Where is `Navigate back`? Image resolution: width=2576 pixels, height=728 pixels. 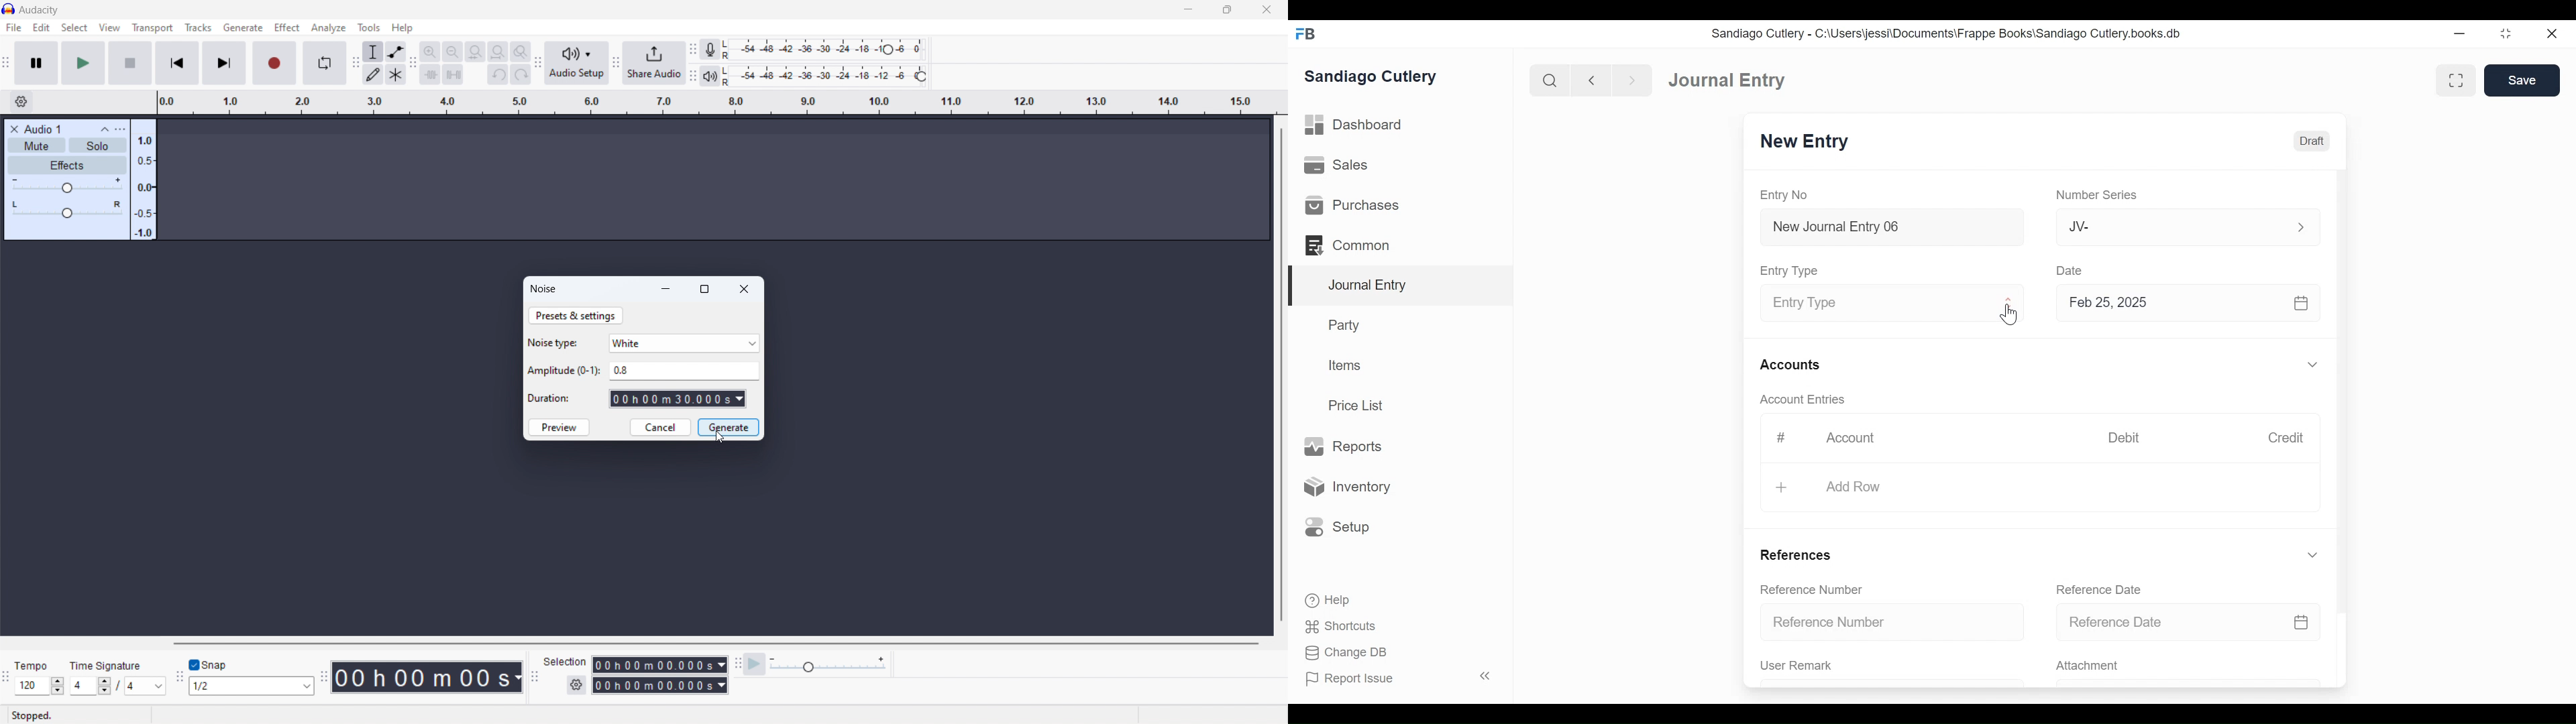 Navigate back is located at coordinates (1591, 82).